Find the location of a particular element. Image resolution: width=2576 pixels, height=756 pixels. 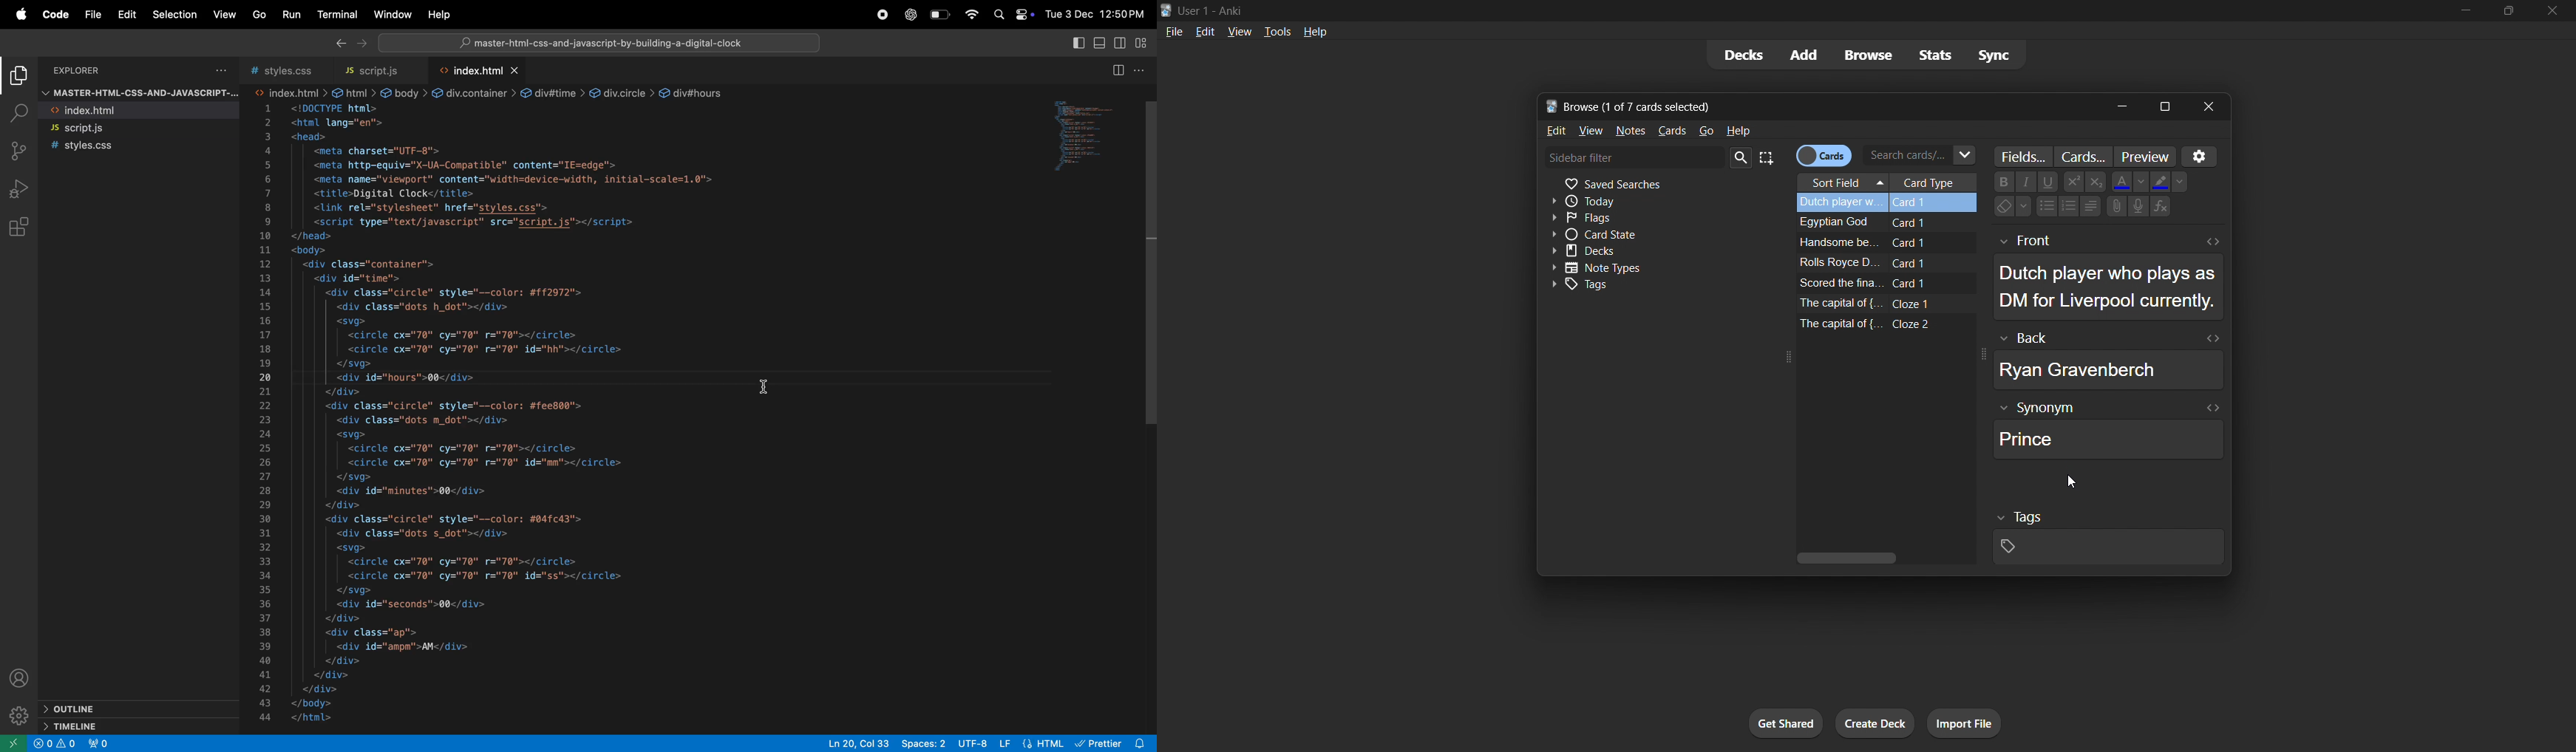

searchbar is located at coordinates (598, 42).